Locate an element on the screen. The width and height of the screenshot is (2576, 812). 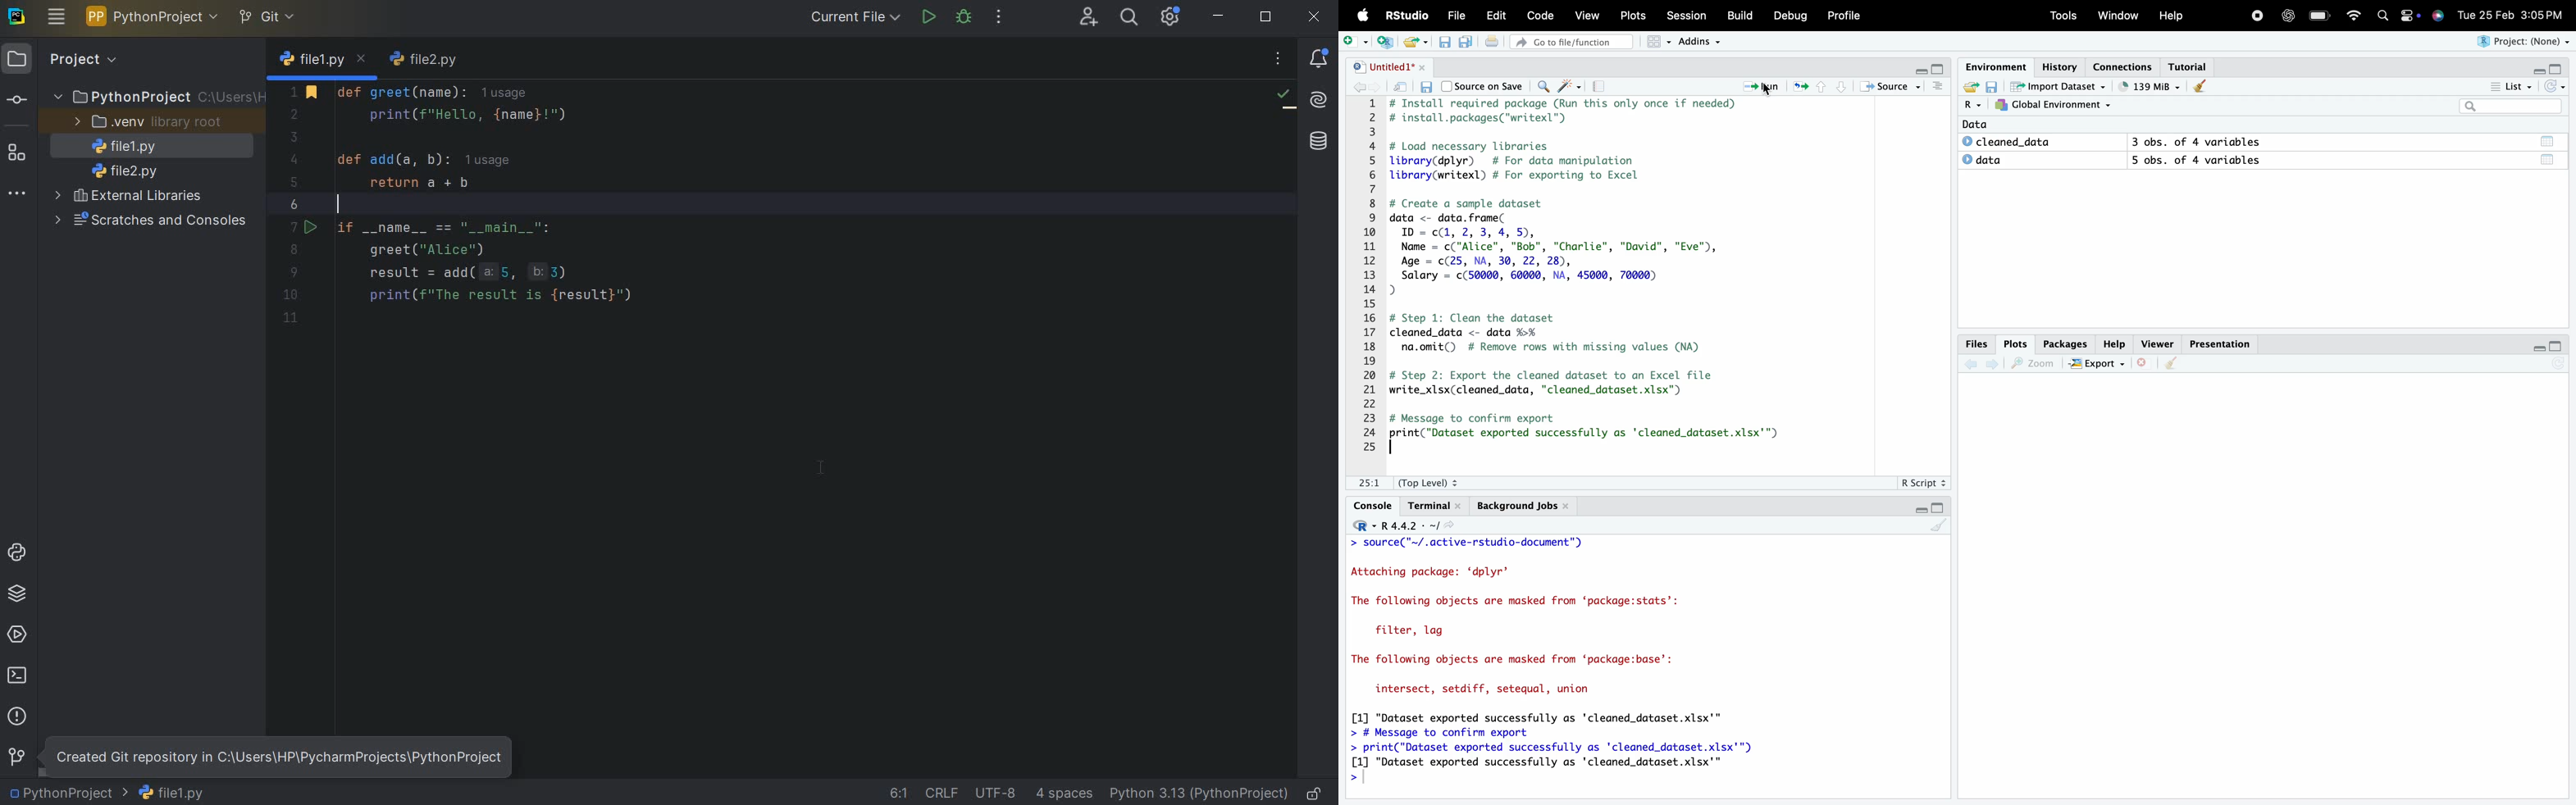
1 2 3 4 5 6 7 8 9 10 11 12 13 14 15 16 17 18 19 20 21 22 23 24 is located at coordinates (1368, 271).